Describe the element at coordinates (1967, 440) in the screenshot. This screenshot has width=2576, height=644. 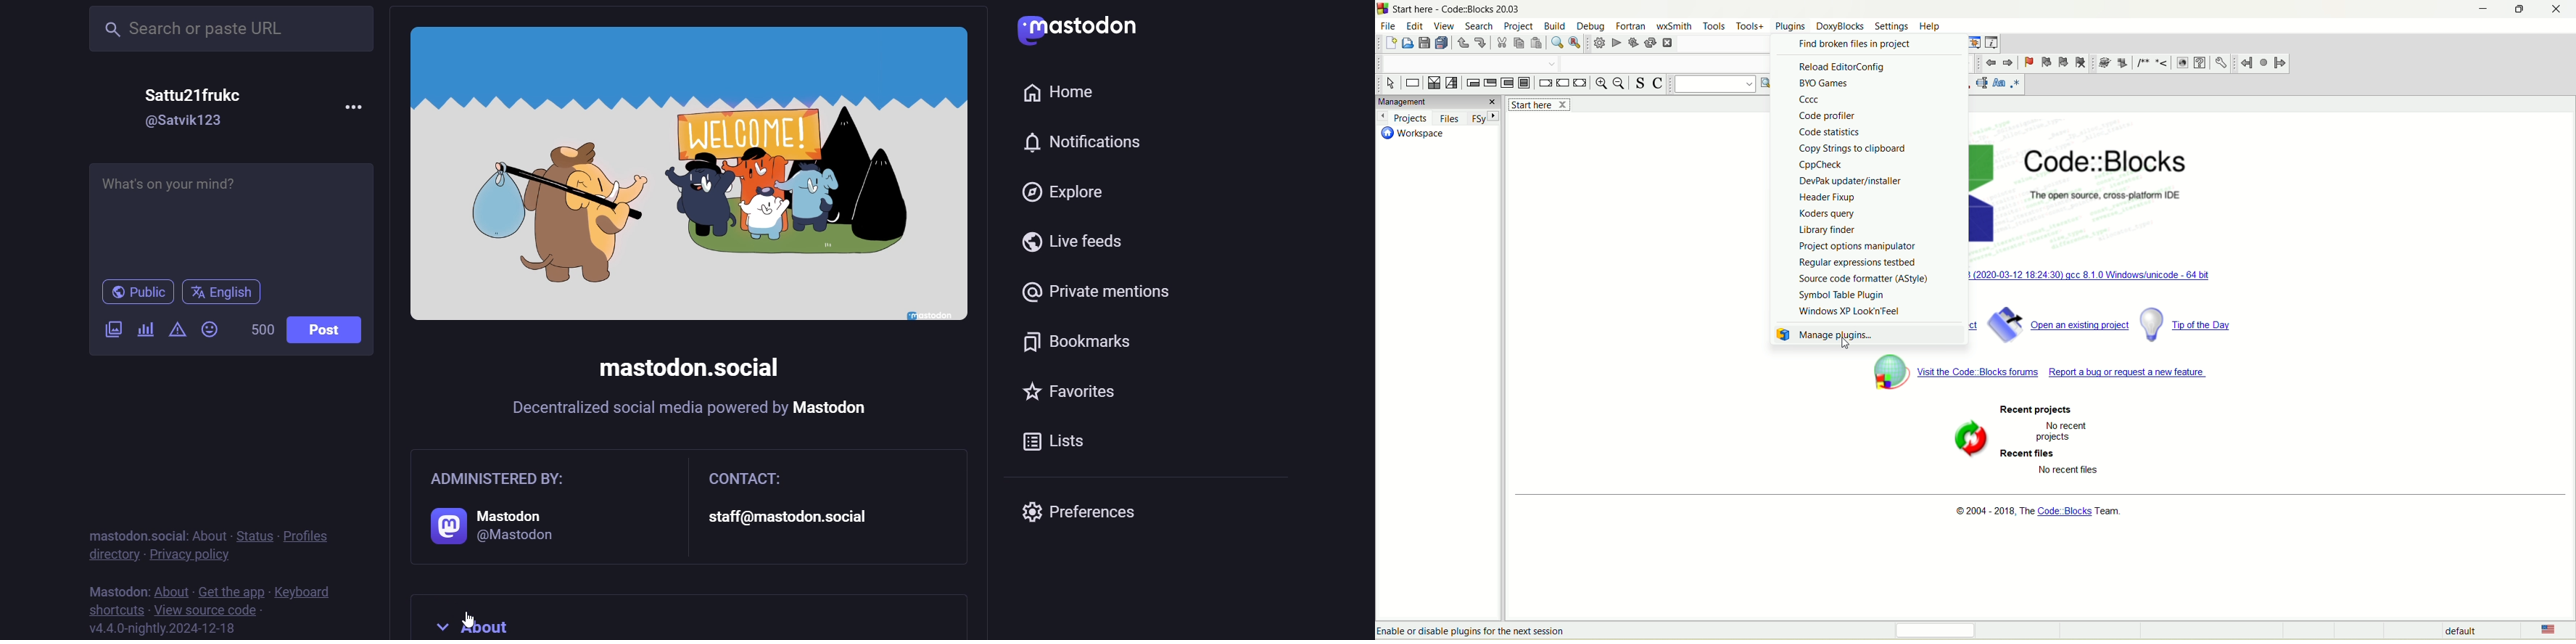
I see `Logo` at that location.